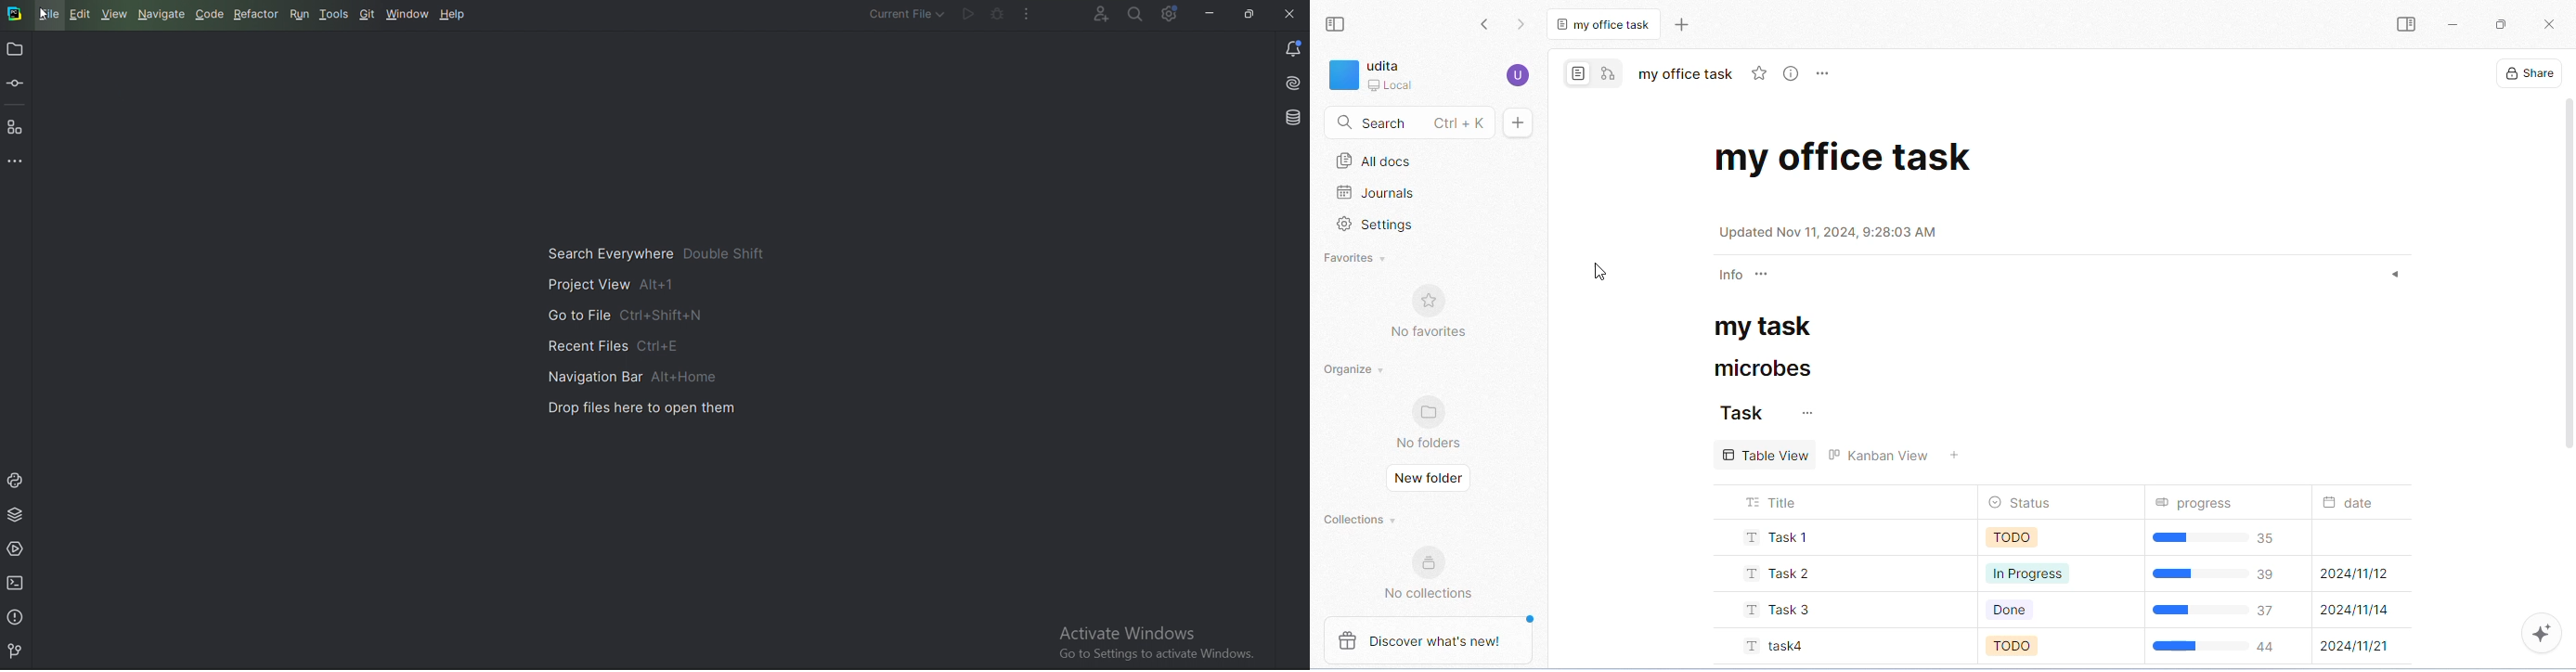 Image resolution: width=2576 pixels, height=672 pixels. I want to click on in progress, so click(2031, 573).